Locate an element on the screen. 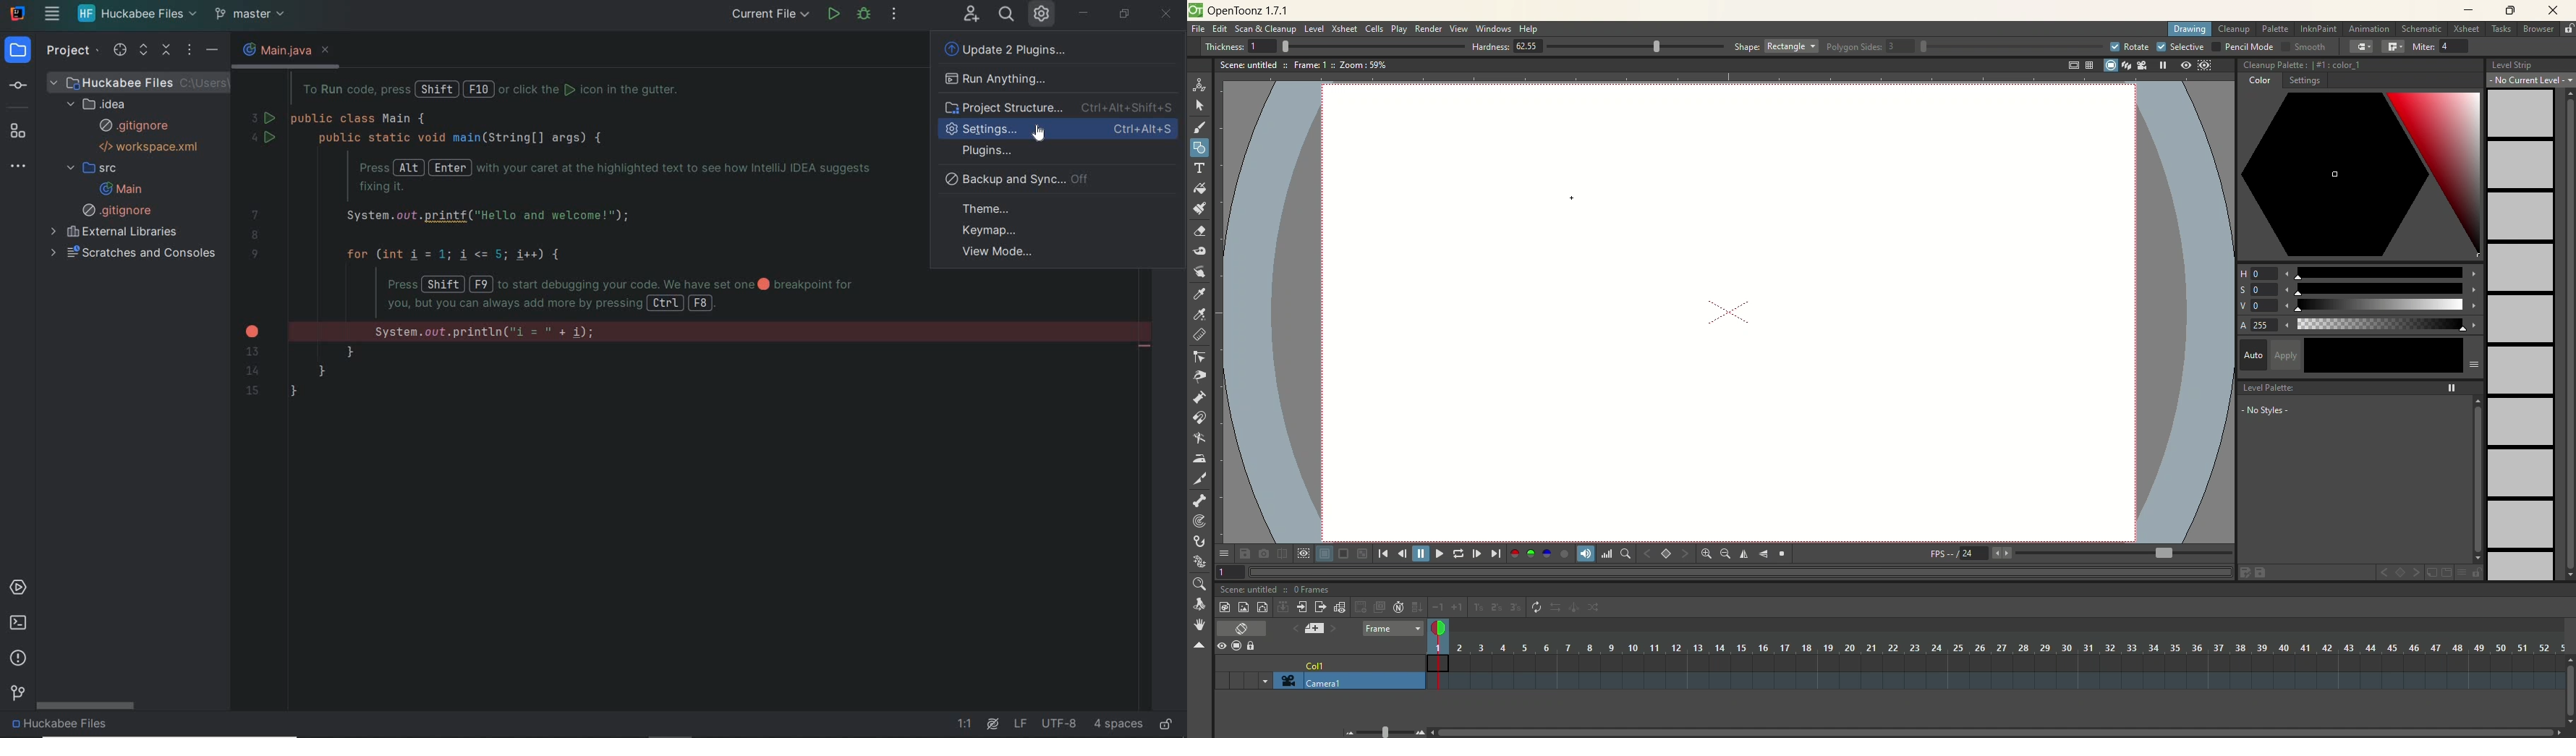 This screenshot has height=756, width=2576. geometry tool is located at coordinates (1199, 146).